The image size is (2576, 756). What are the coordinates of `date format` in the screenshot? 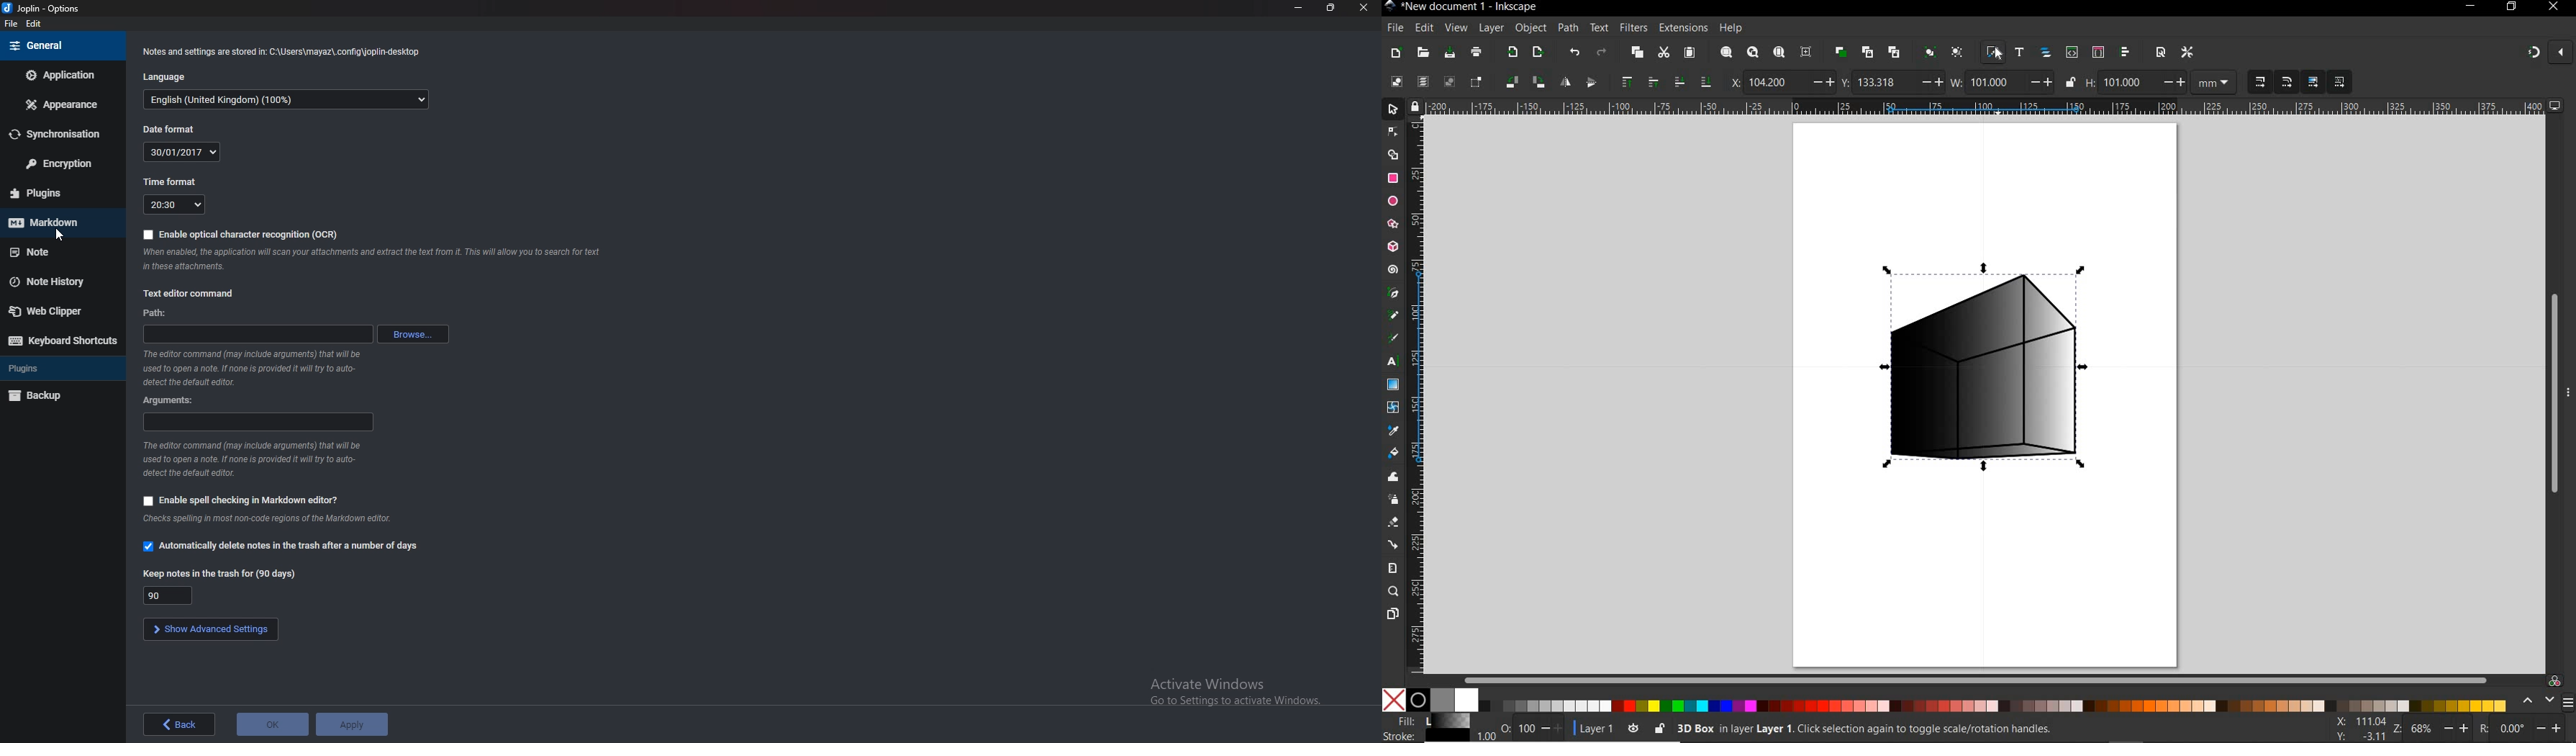 It's located at (176, 128).